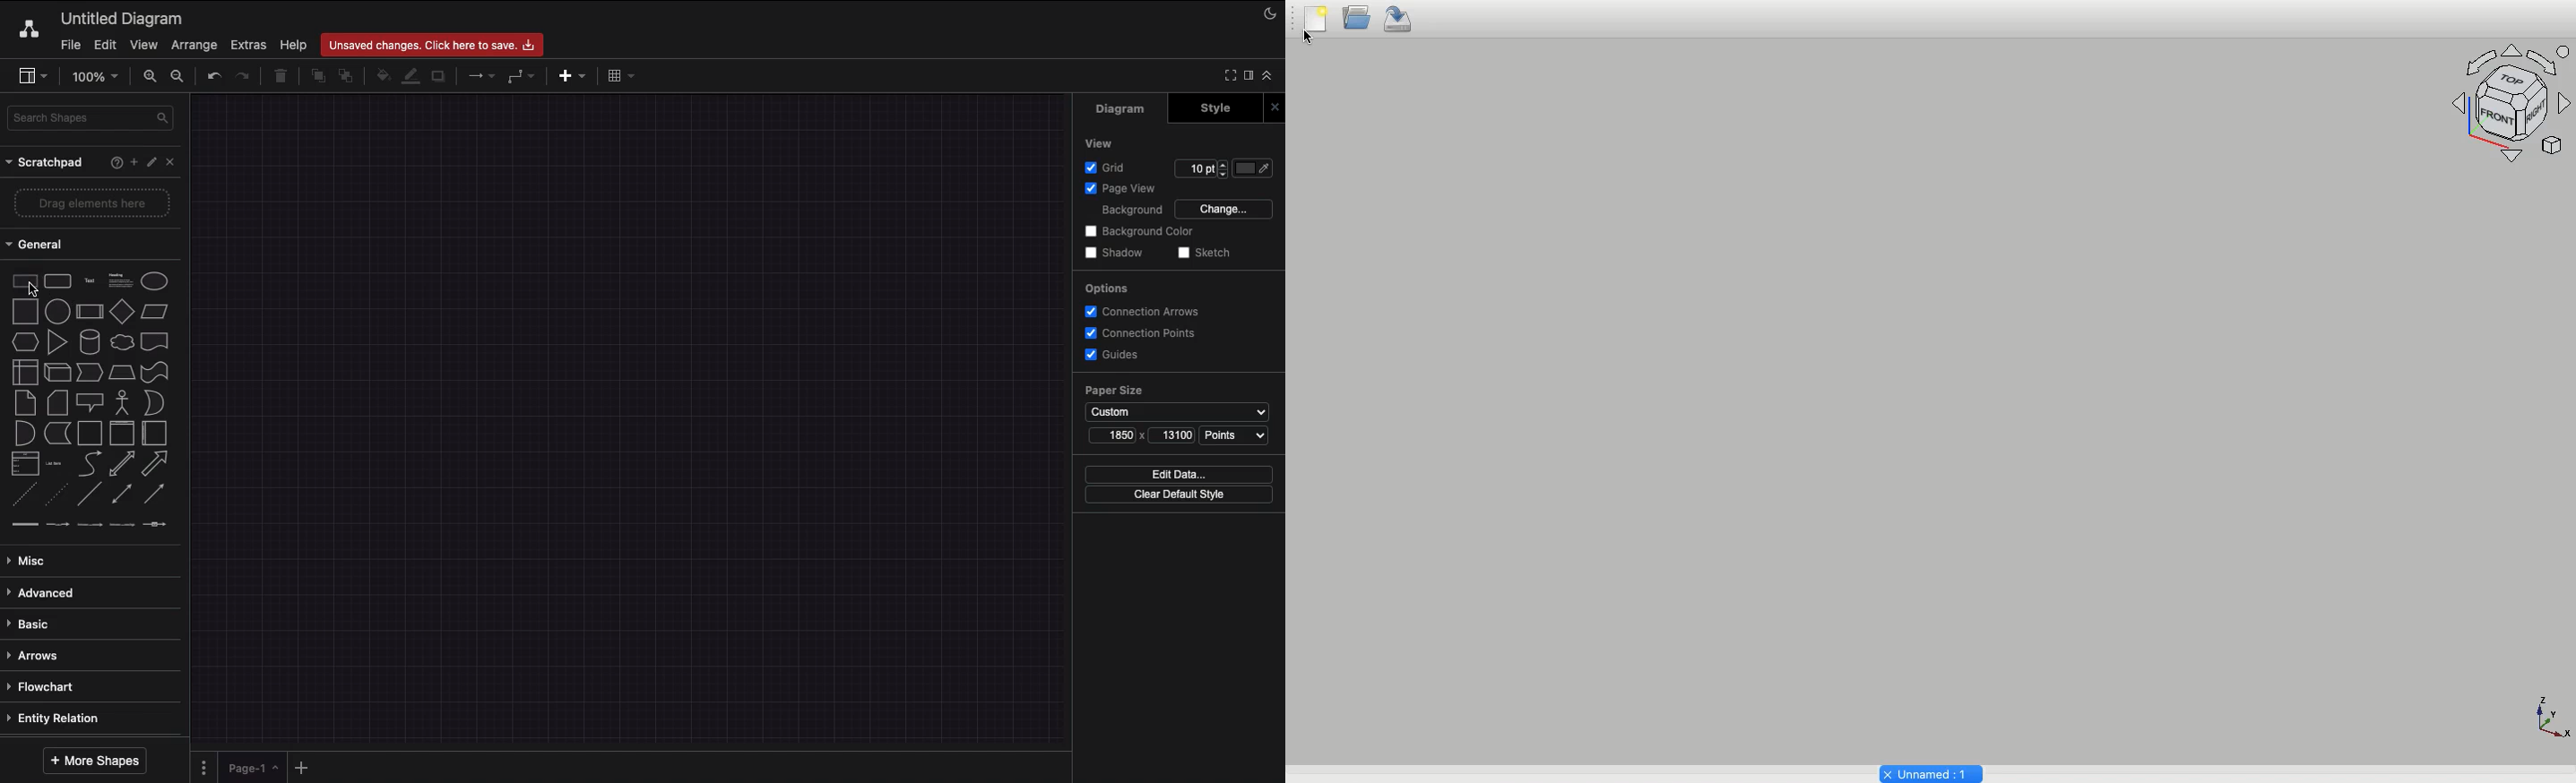 Image resolution: width=2576 pixels, height=784 pixels. I want to click on More shapes, so click(95, 761).